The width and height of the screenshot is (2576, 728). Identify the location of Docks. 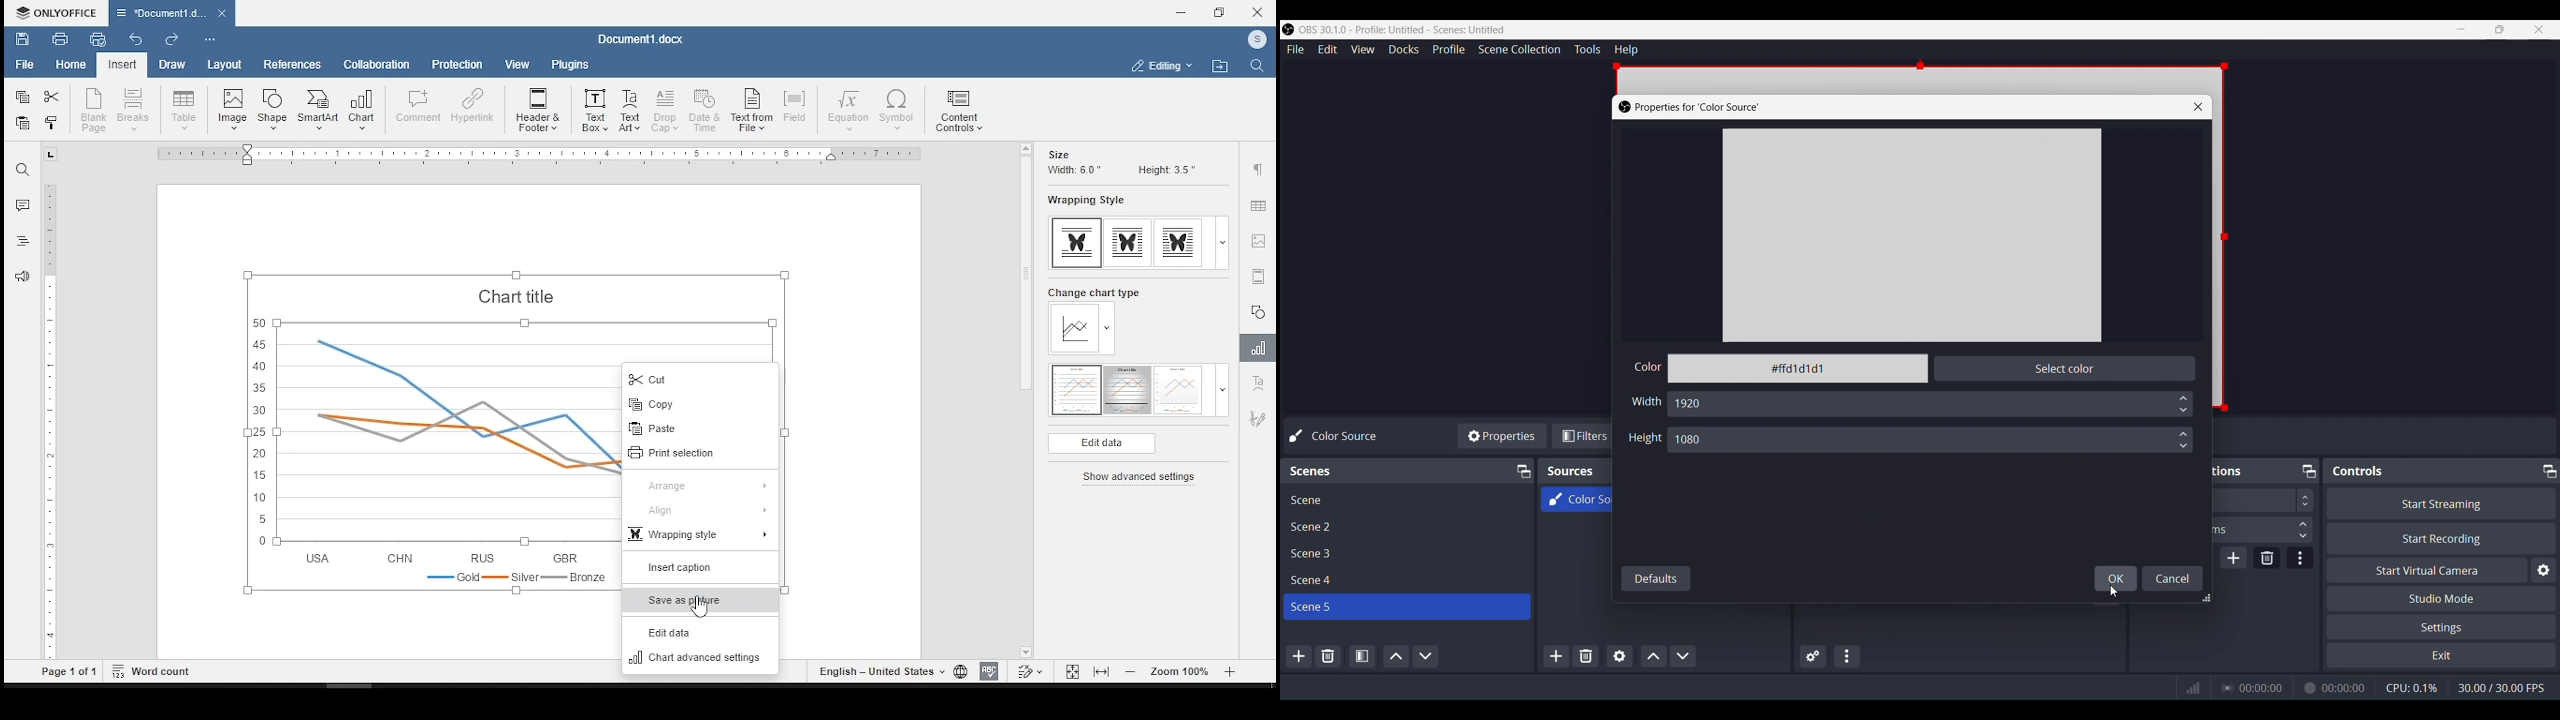
(1403, 49).